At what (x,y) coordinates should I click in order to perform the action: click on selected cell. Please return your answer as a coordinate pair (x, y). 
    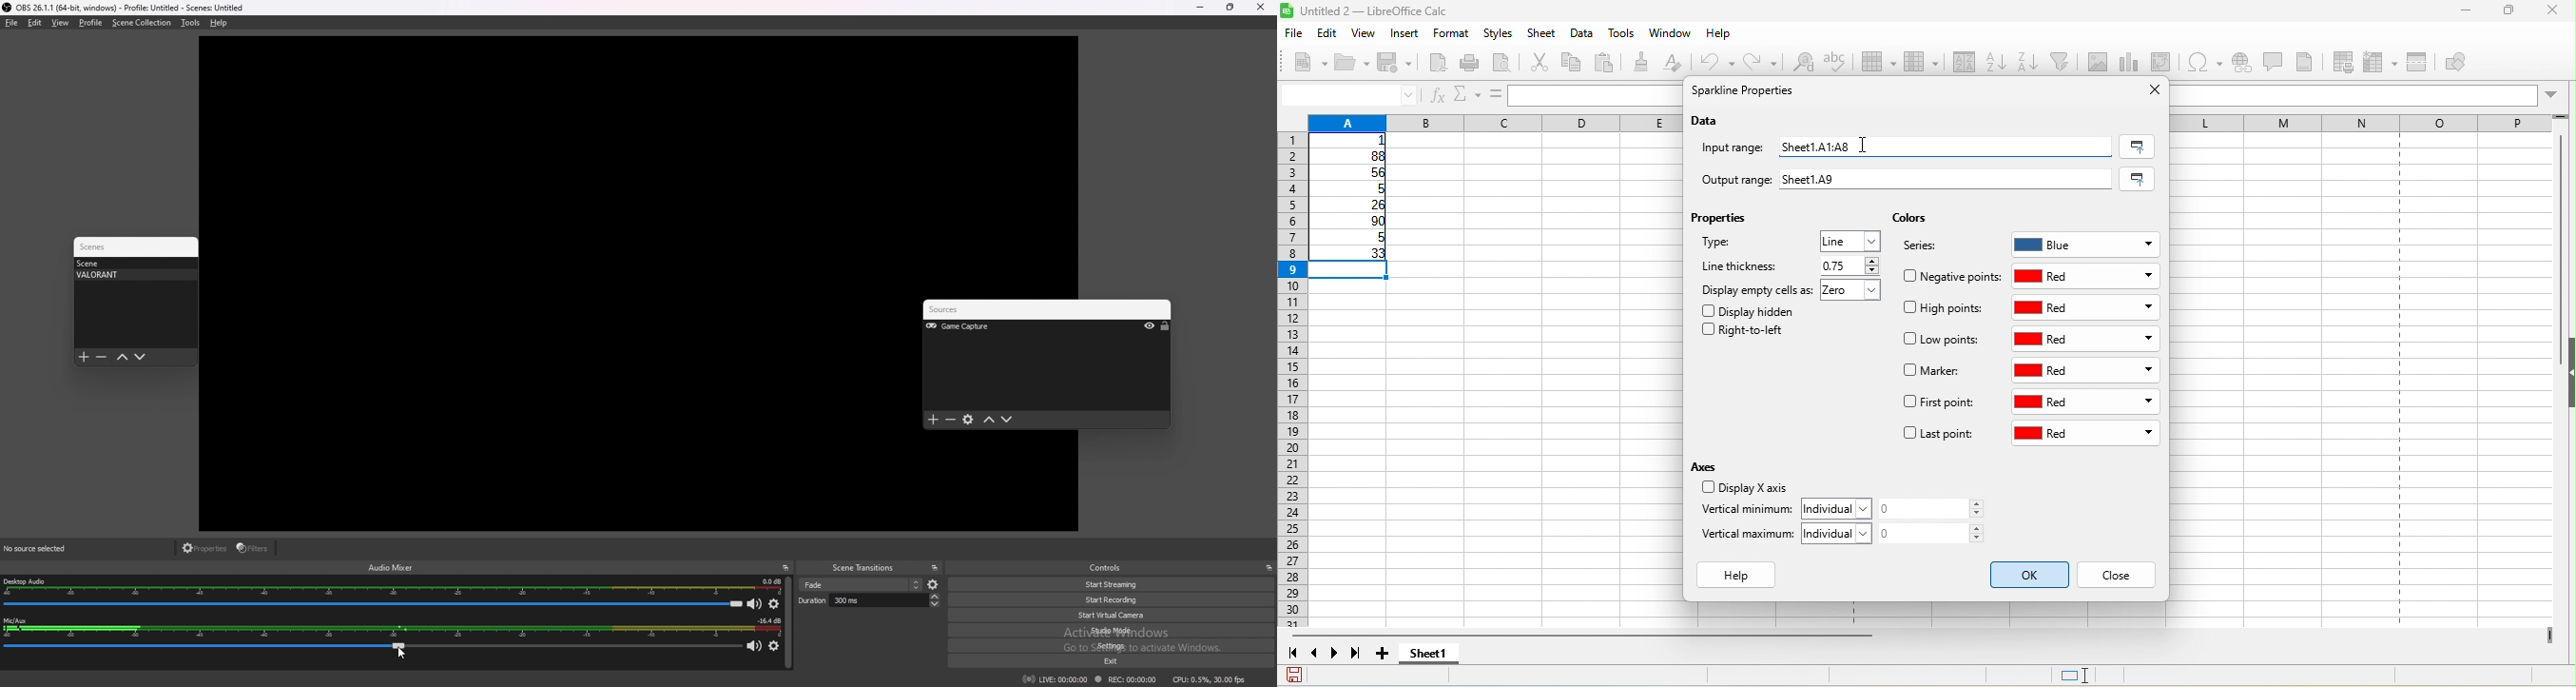
    Looking at the image, I should click on (1354, 271).